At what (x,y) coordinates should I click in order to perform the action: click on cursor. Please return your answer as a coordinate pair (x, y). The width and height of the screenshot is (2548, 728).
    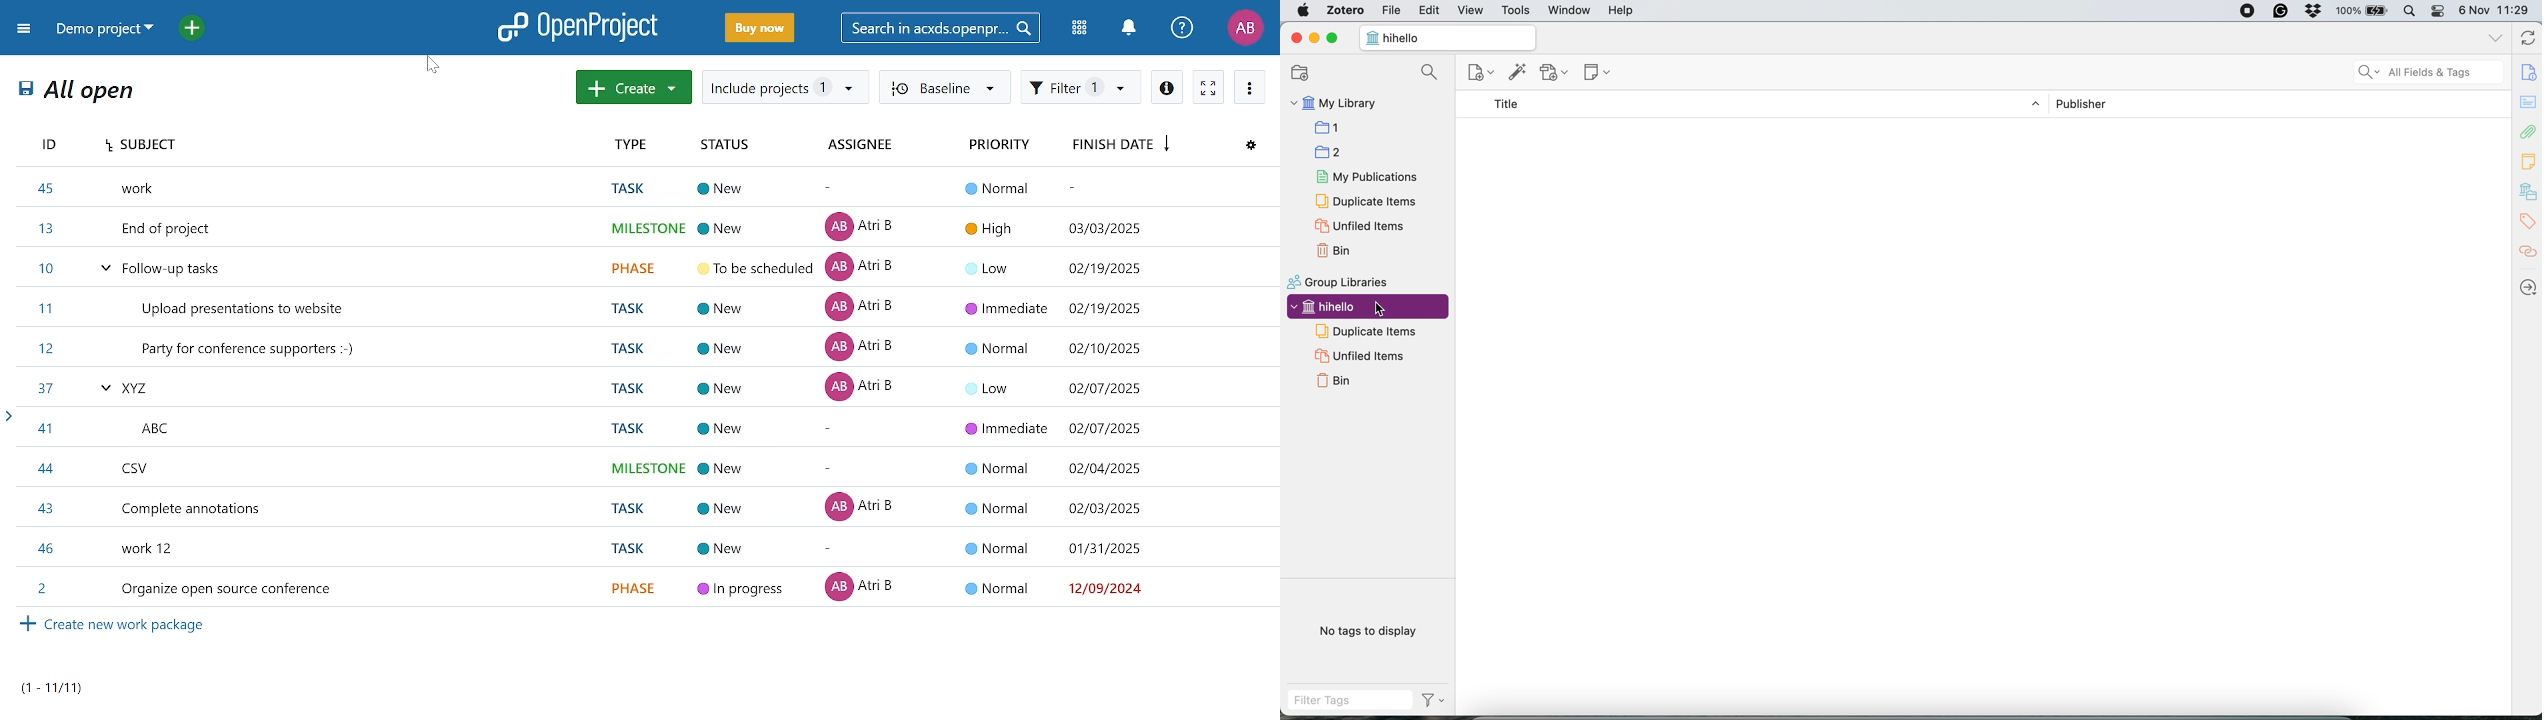
    Looking at the image, I should click on (433, 68).